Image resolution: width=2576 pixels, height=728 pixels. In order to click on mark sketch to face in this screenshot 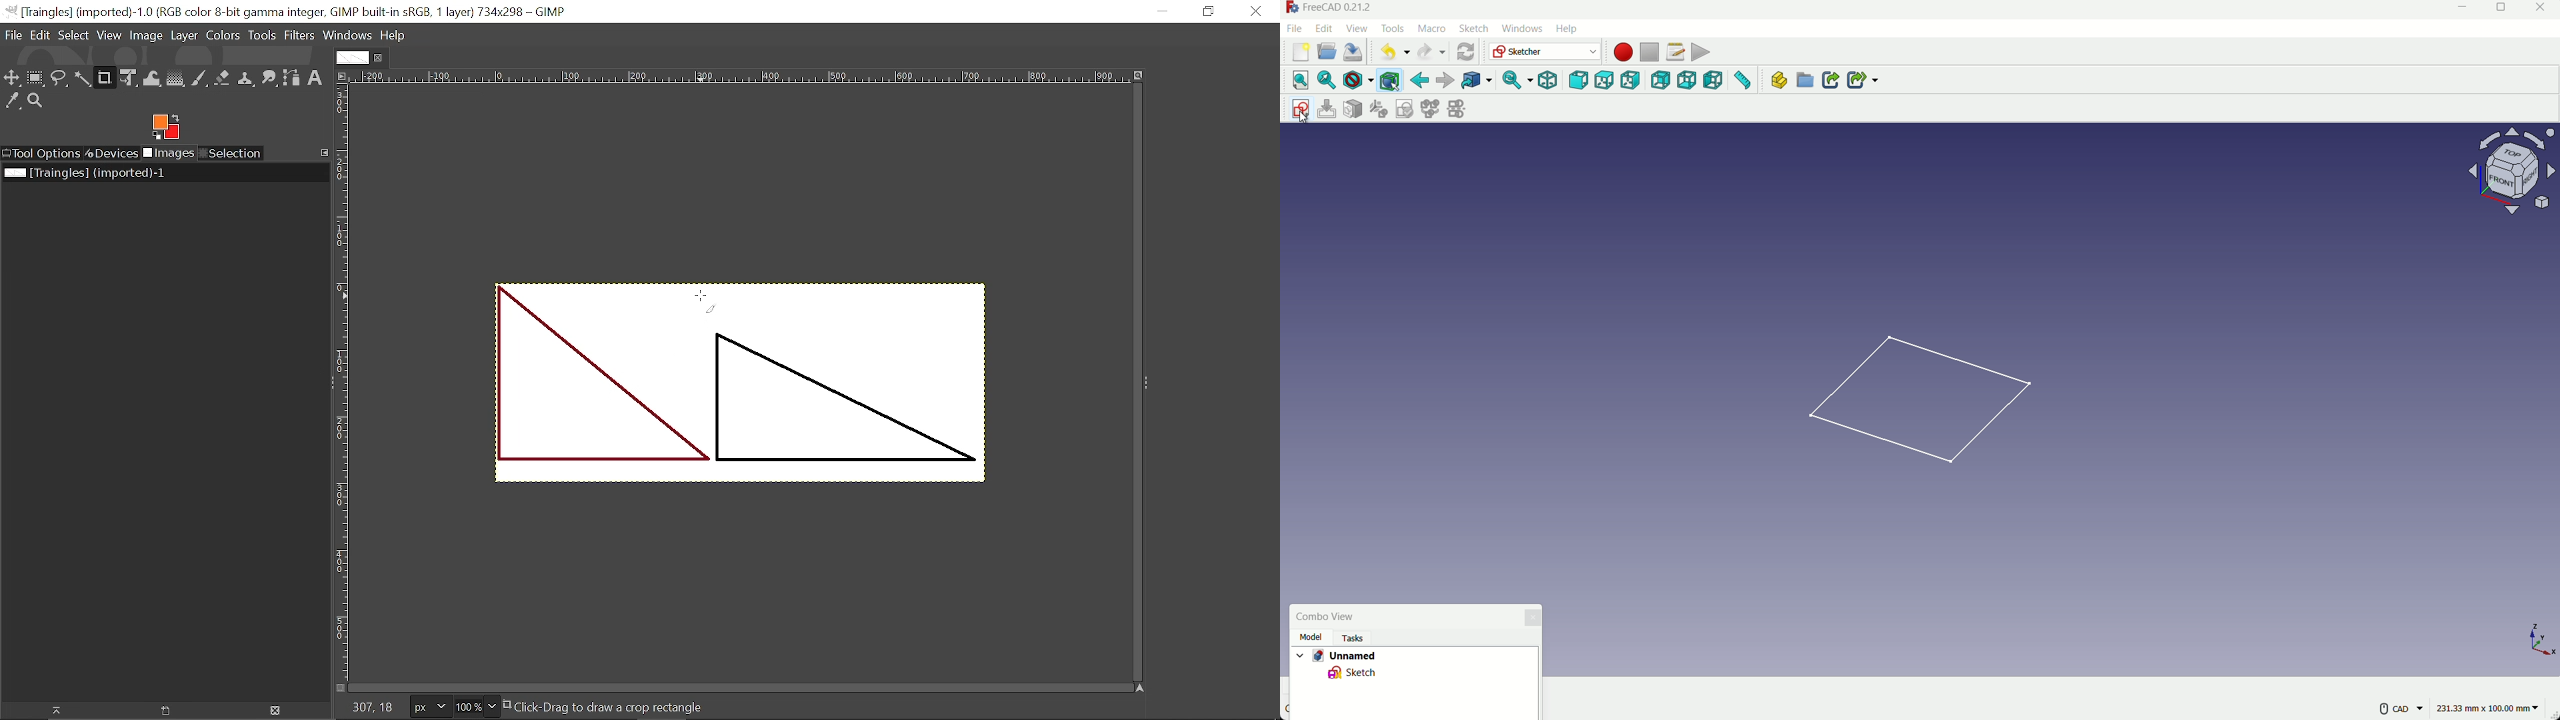, I will do `click(1351, 109)`.